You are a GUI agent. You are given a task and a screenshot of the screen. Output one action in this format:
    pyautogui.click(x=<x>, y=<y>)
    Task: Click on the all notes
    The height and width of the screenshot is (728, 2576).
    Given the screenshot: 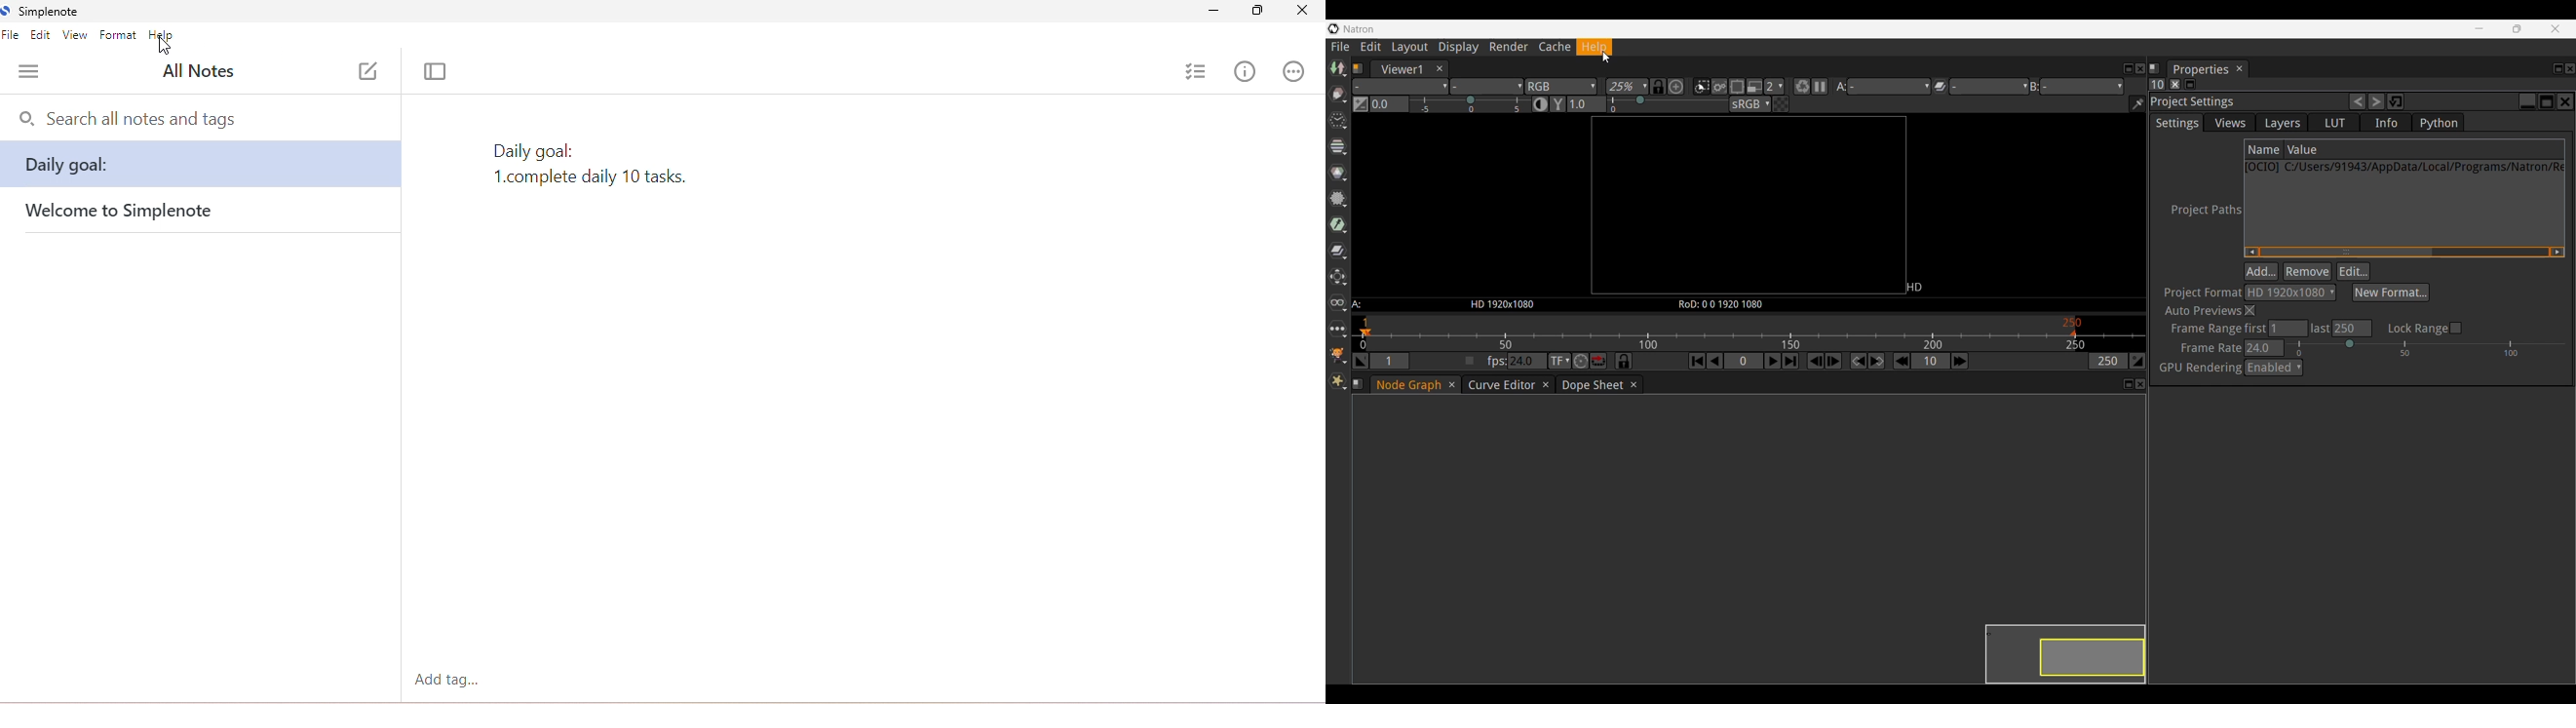 What is the action you would take?
    pyautogui.click(x=200, y=70)
    